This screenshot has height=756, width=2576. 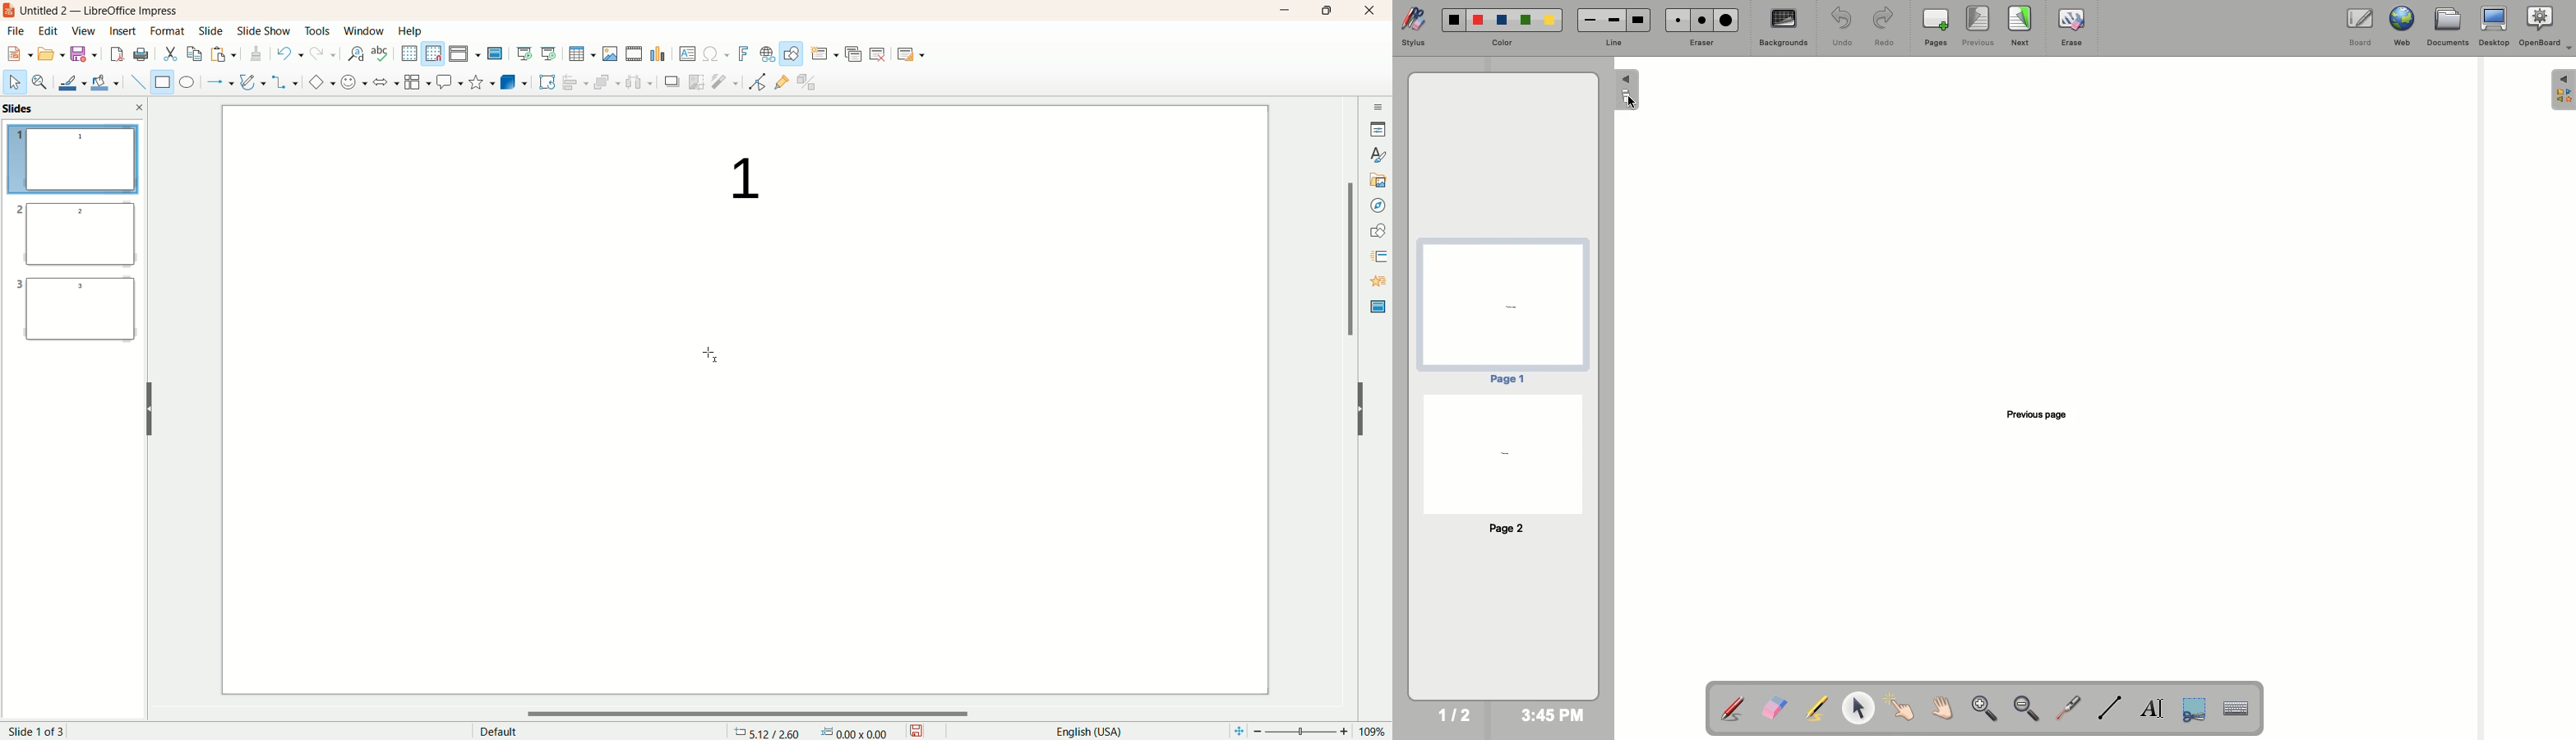 I want to click on Medium eraser, so click(x=1699, y=20).